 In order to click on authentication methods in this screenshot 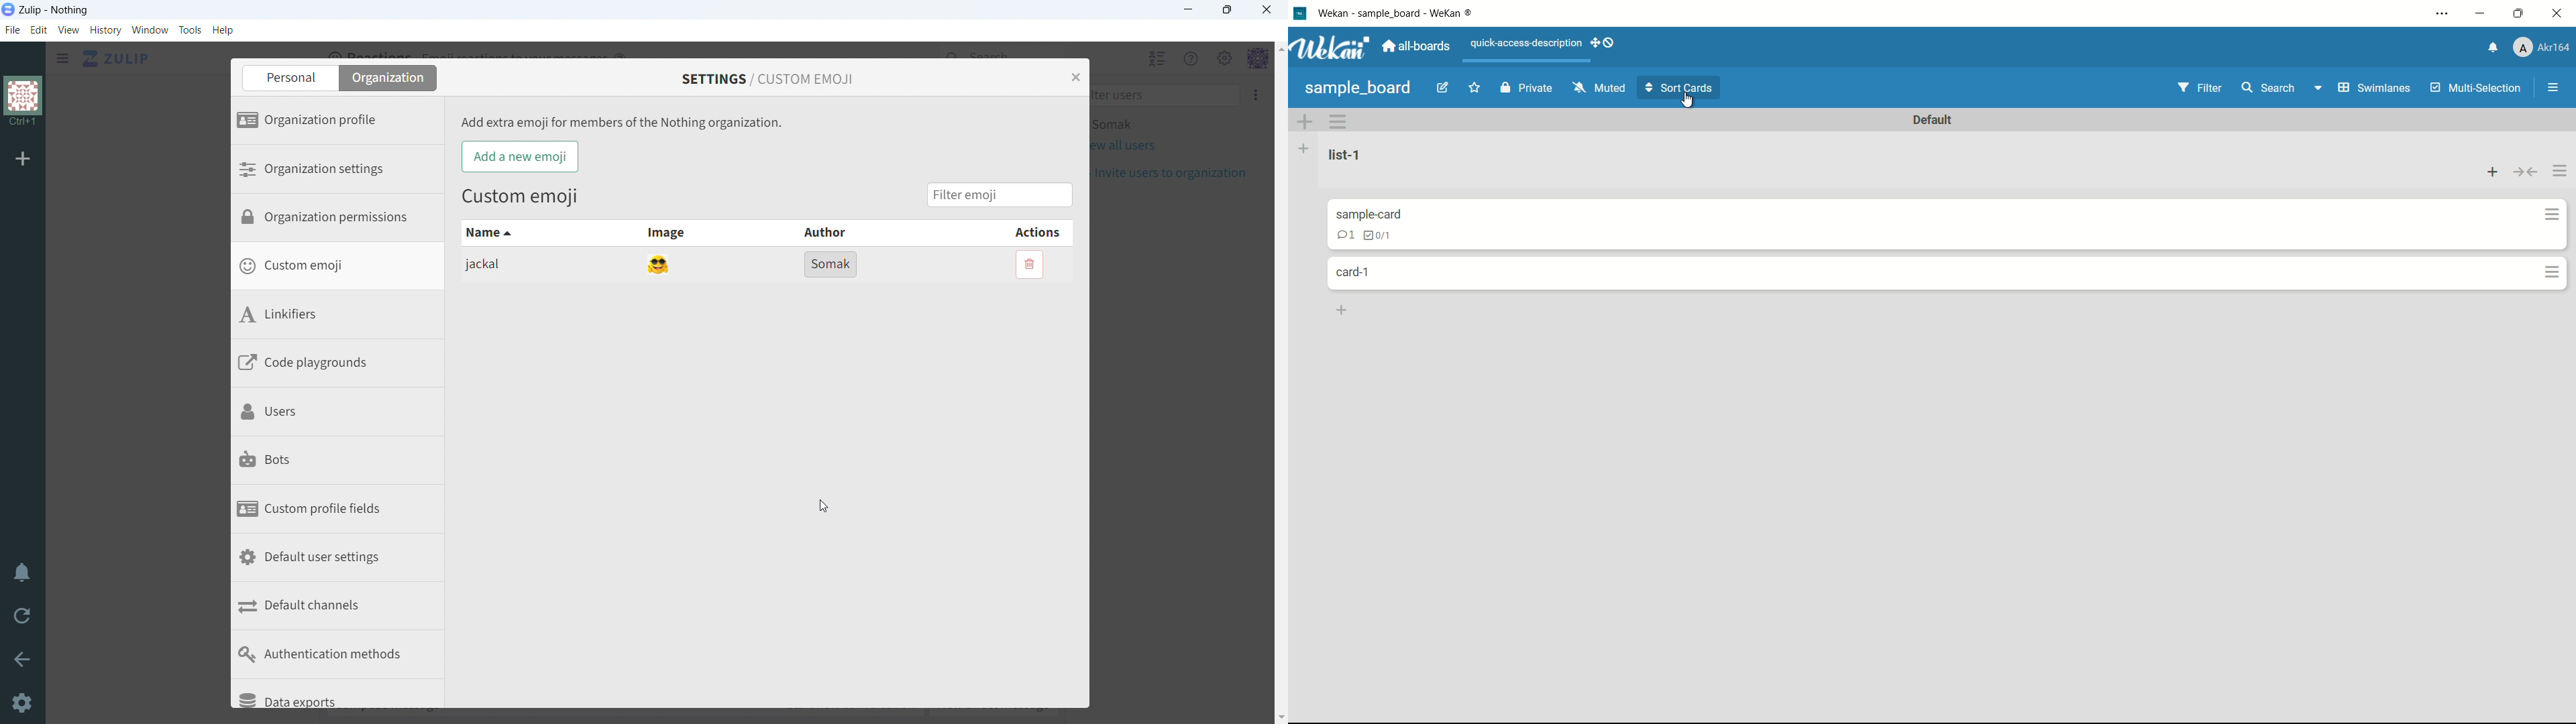, I will do `click(344, 655)`.